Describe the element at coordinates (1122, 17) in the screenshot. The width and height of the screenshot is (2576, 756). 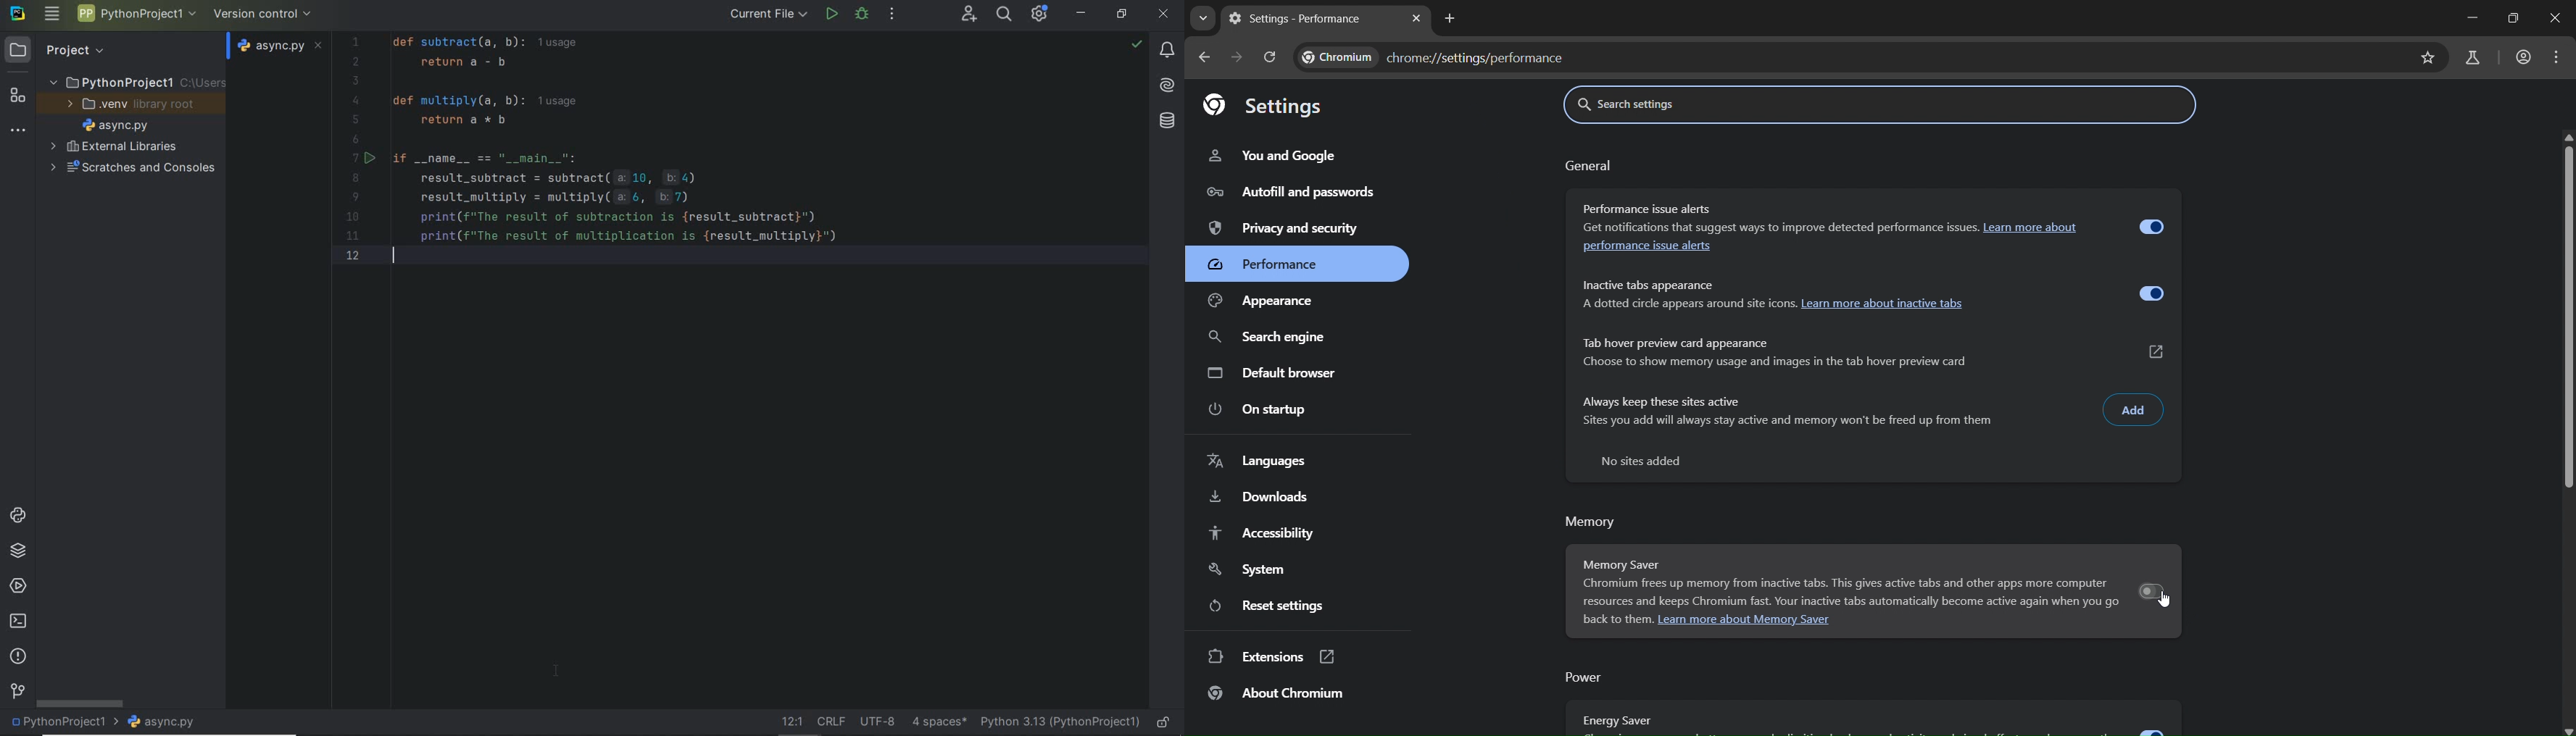
I see `restore down` at that location.